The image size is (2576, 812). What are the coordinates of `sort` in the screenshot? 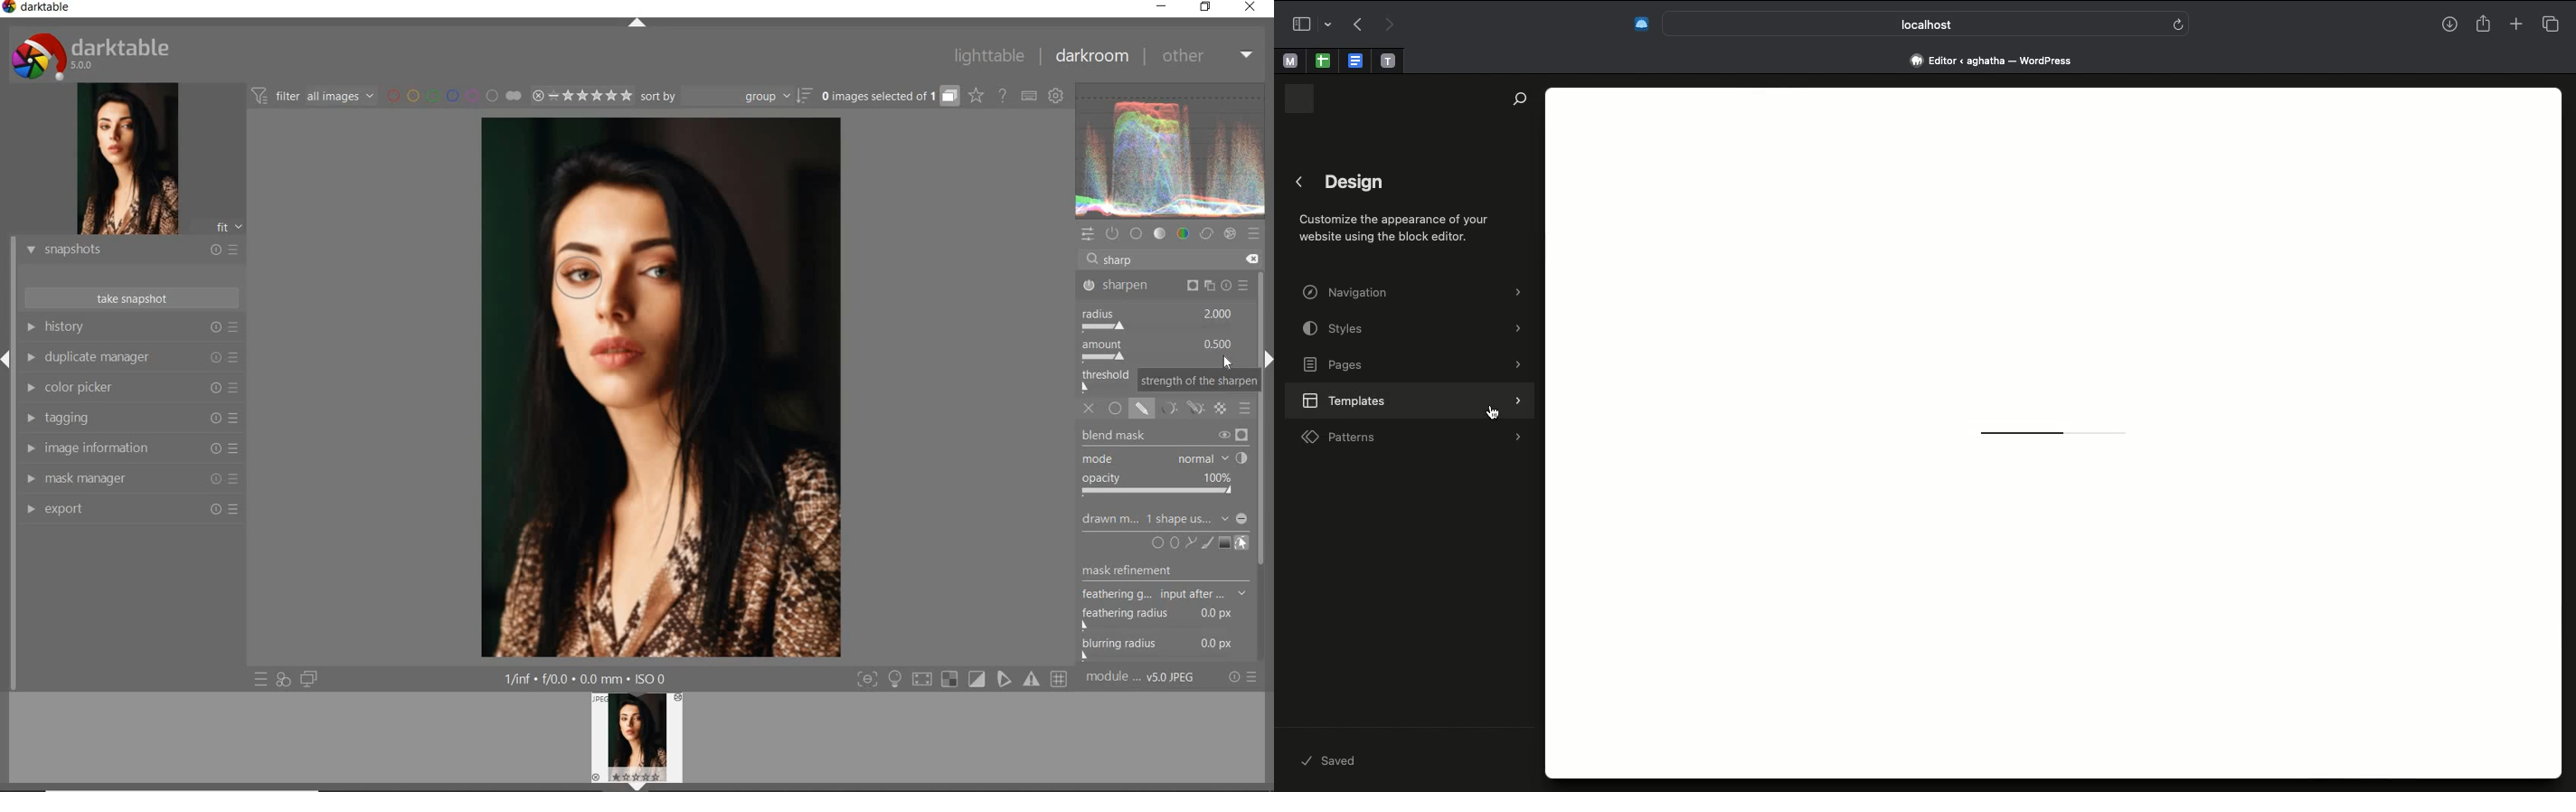 It's located at (727, 96).